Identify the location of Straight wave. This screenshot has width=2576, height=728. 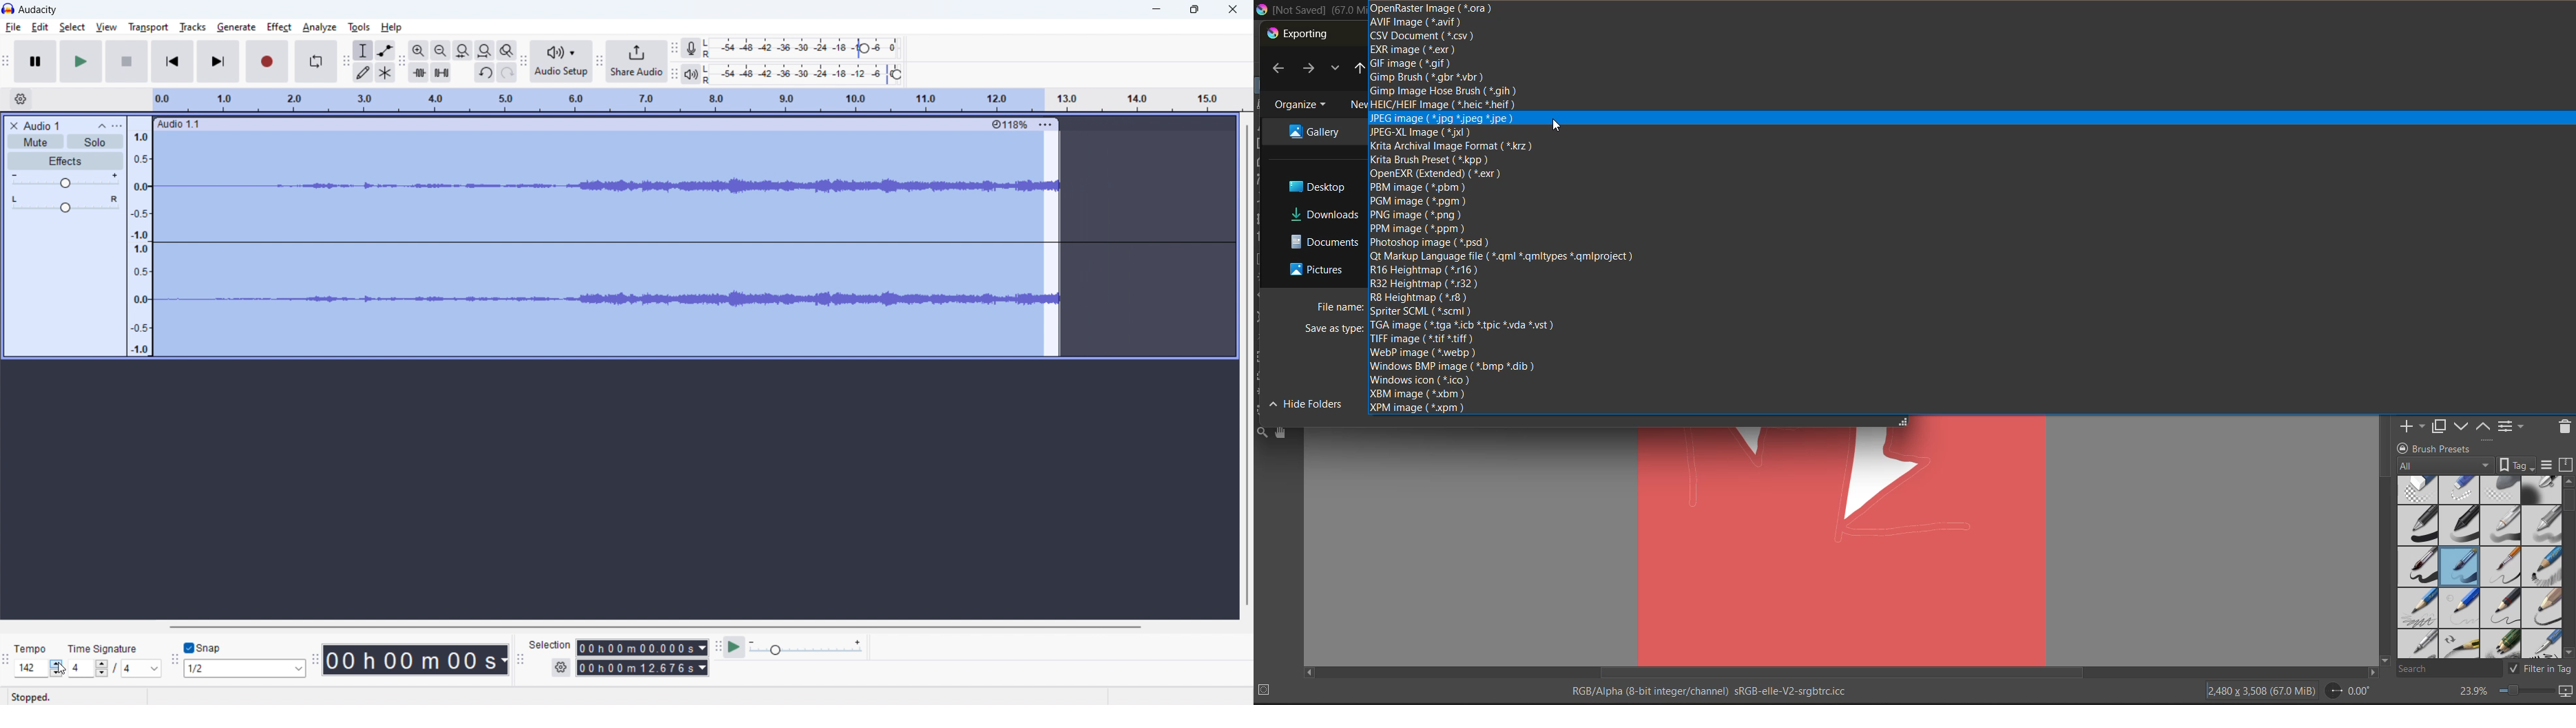
(694, 238).